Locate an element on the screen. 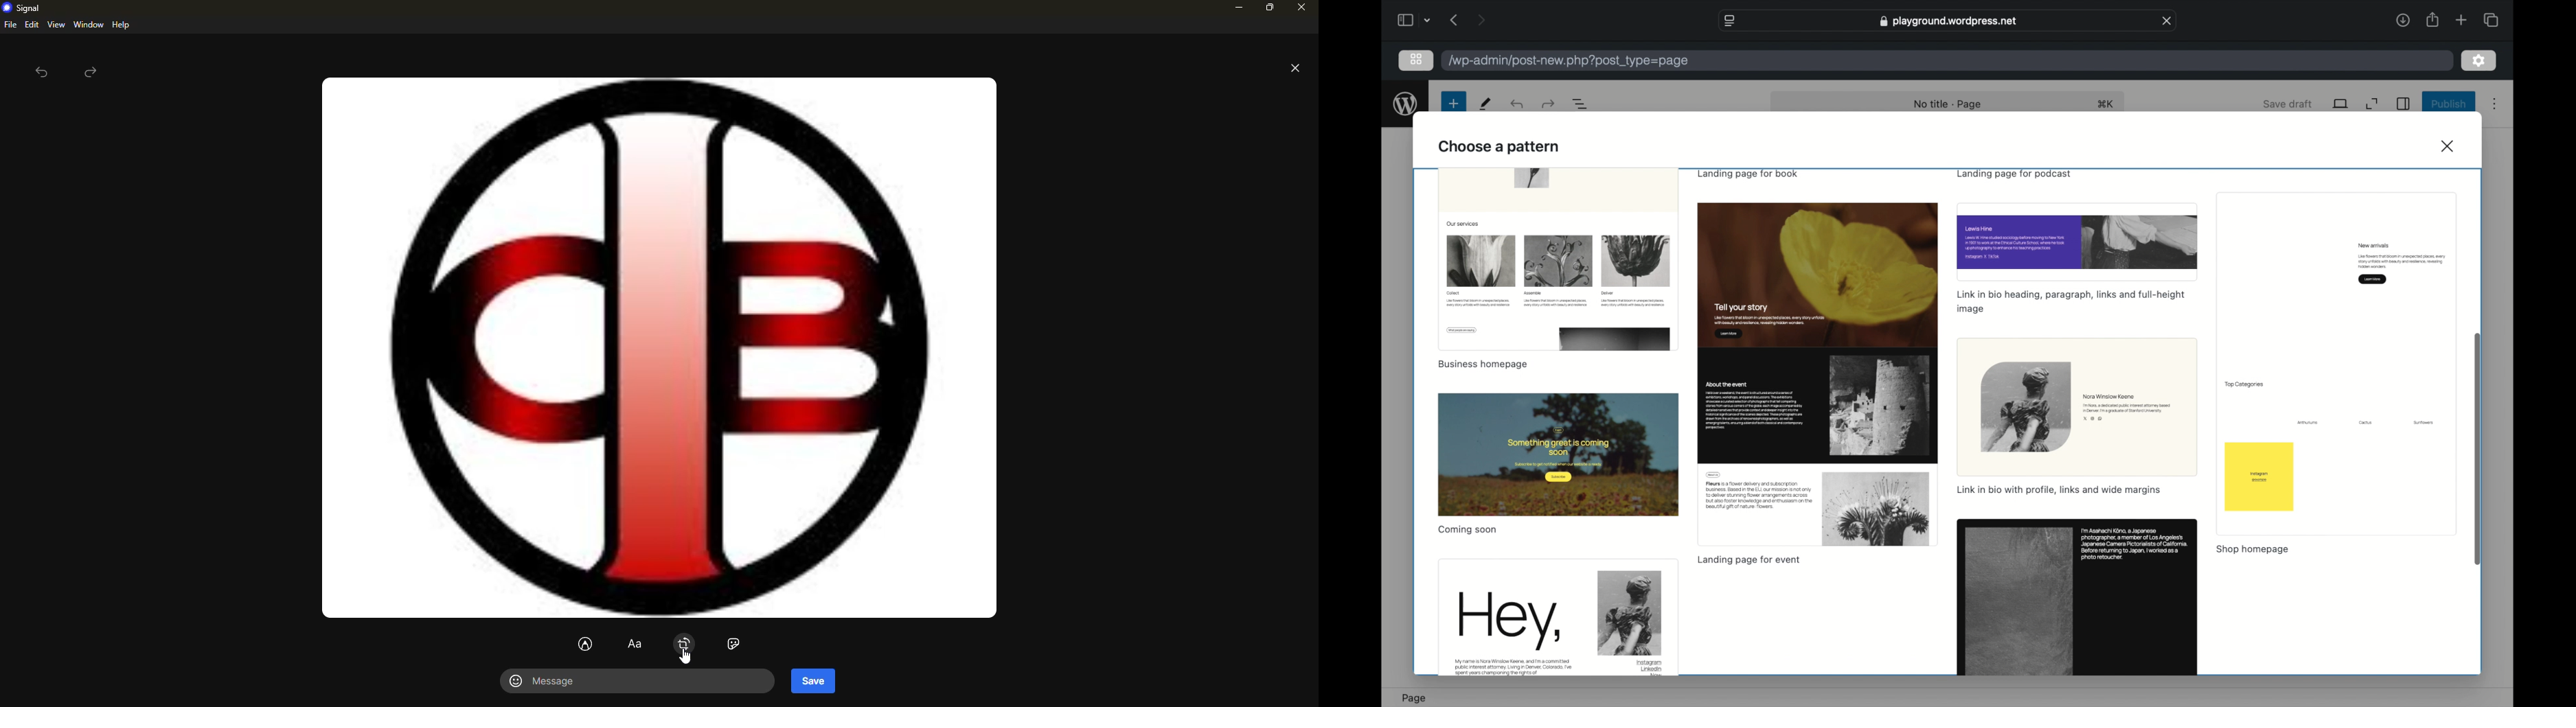  preview is located at coordinates (1558, 454).